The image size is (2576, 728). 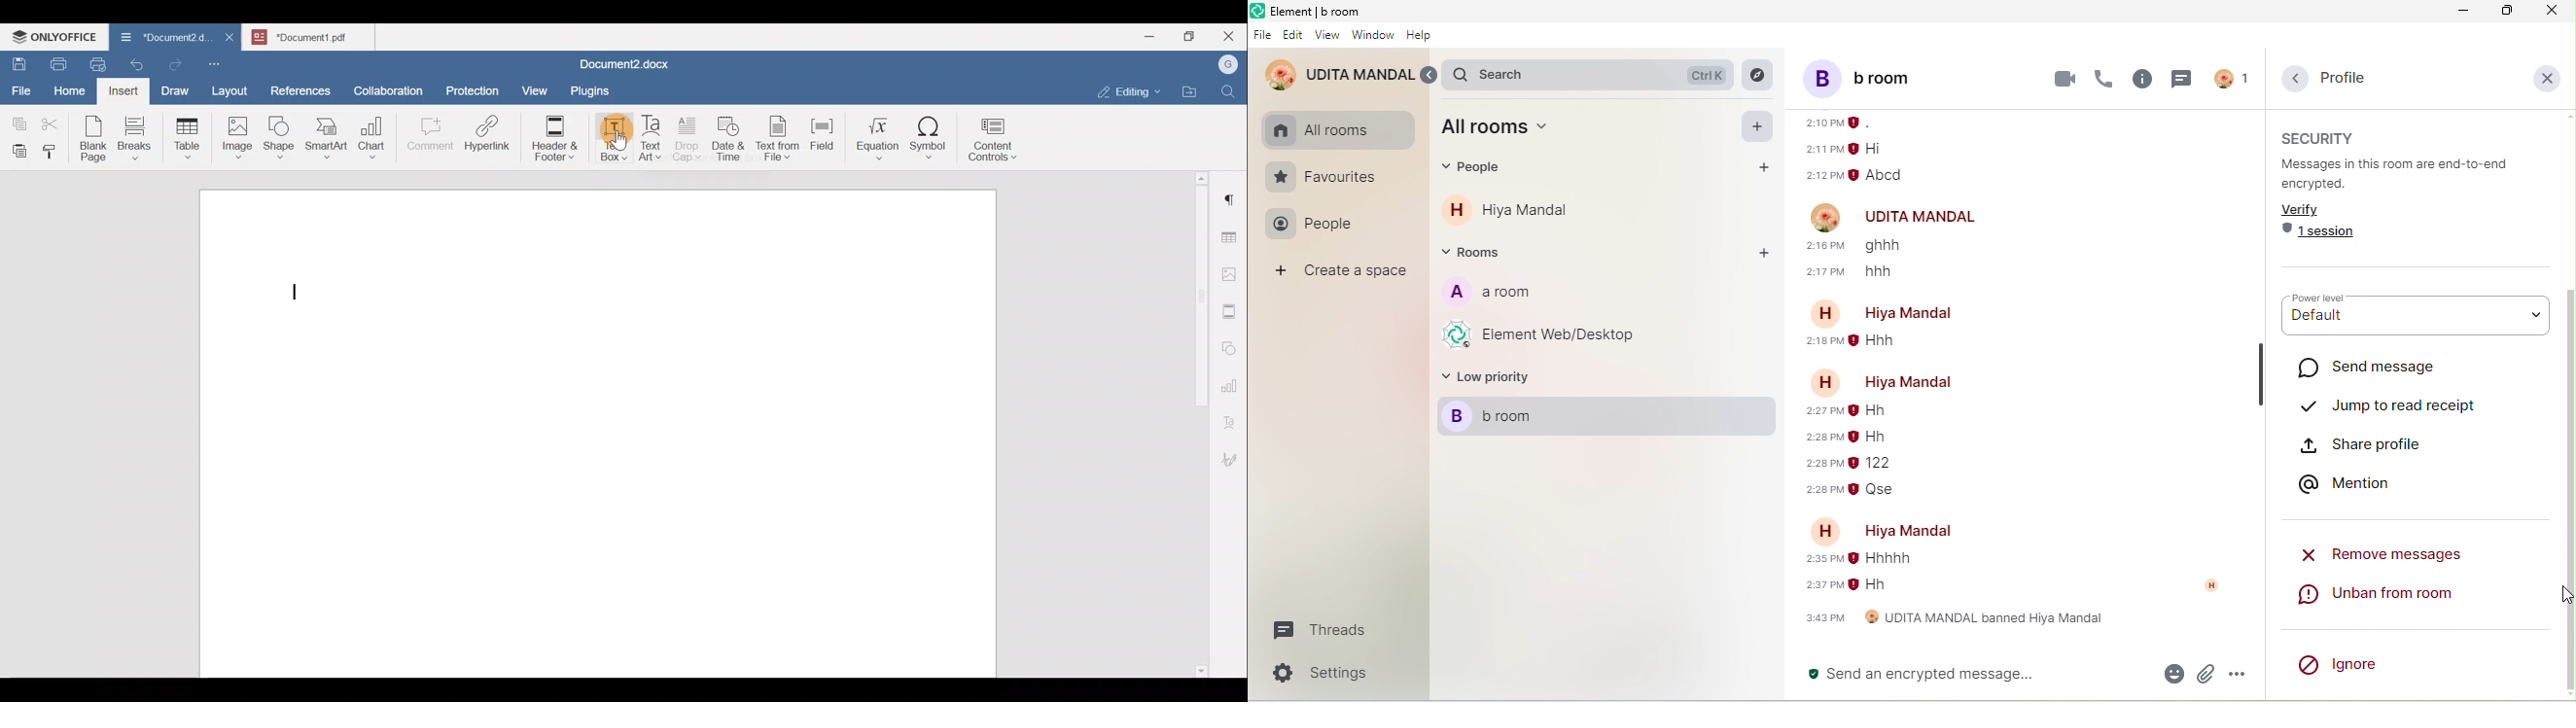 I want to click on power level, so click(x=2327, y=299).